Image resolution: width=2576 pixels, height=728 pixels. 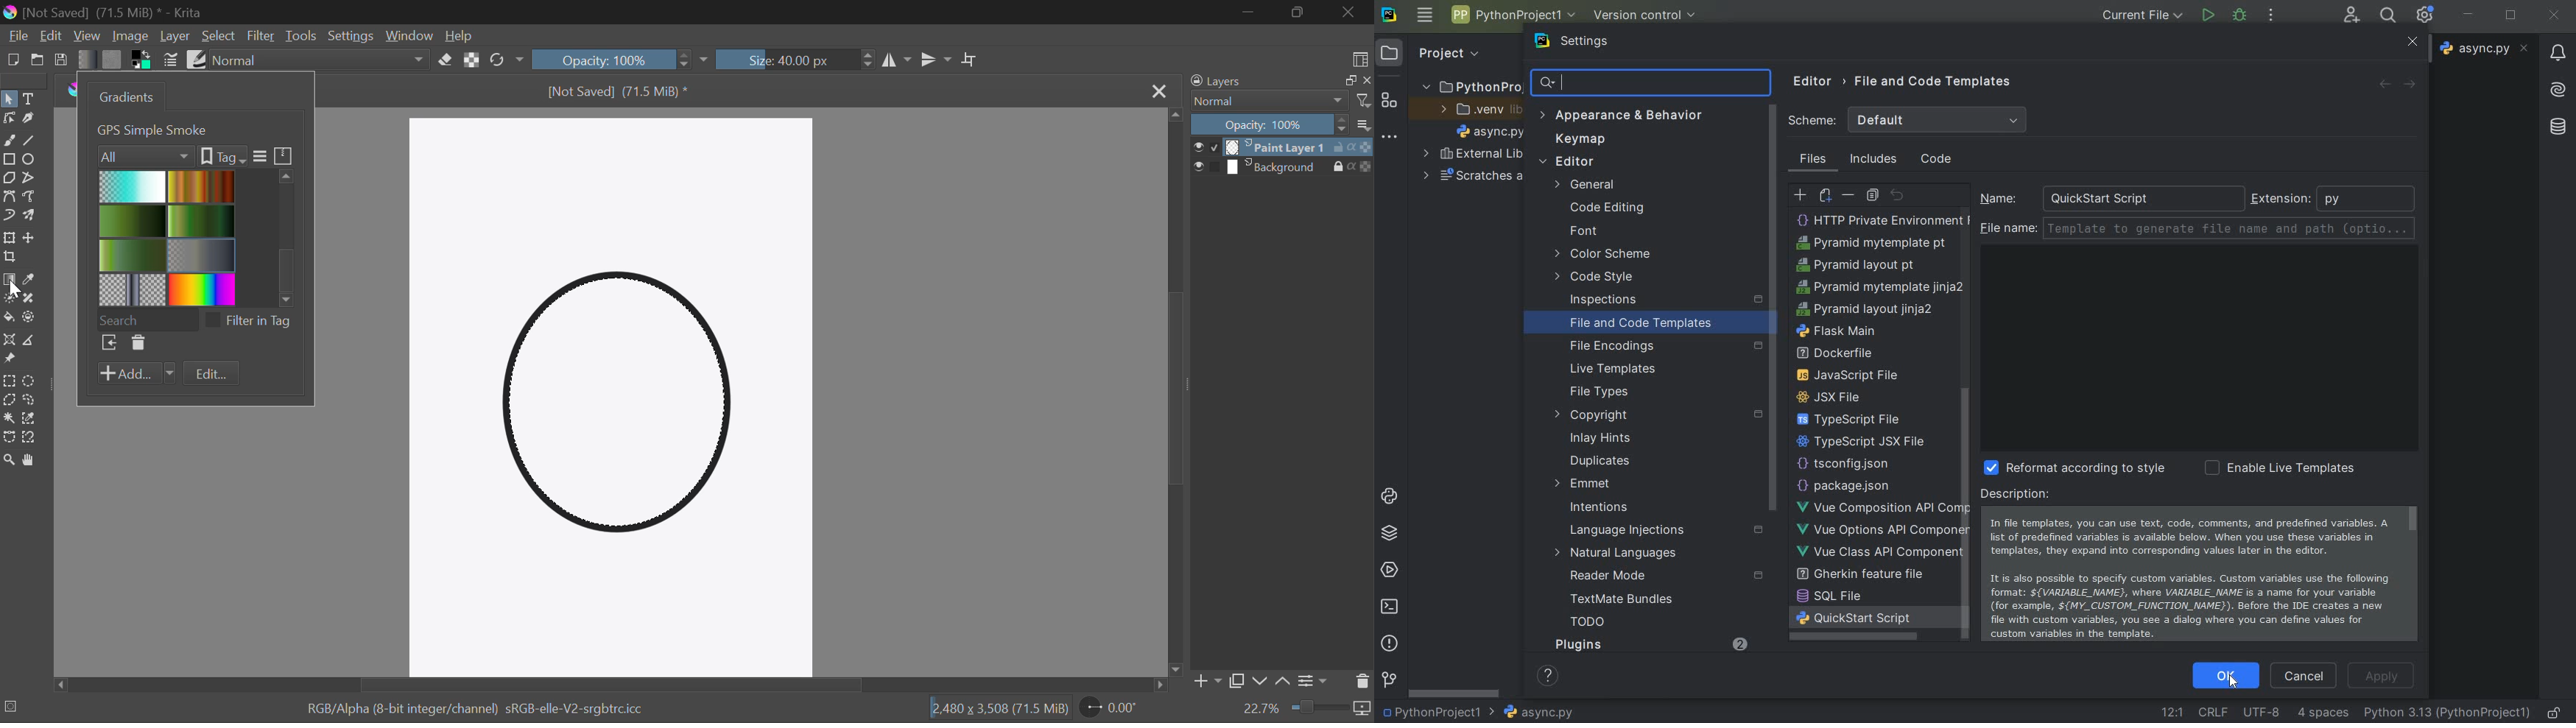 I want to click on structure, so click(x=1390, y=103).